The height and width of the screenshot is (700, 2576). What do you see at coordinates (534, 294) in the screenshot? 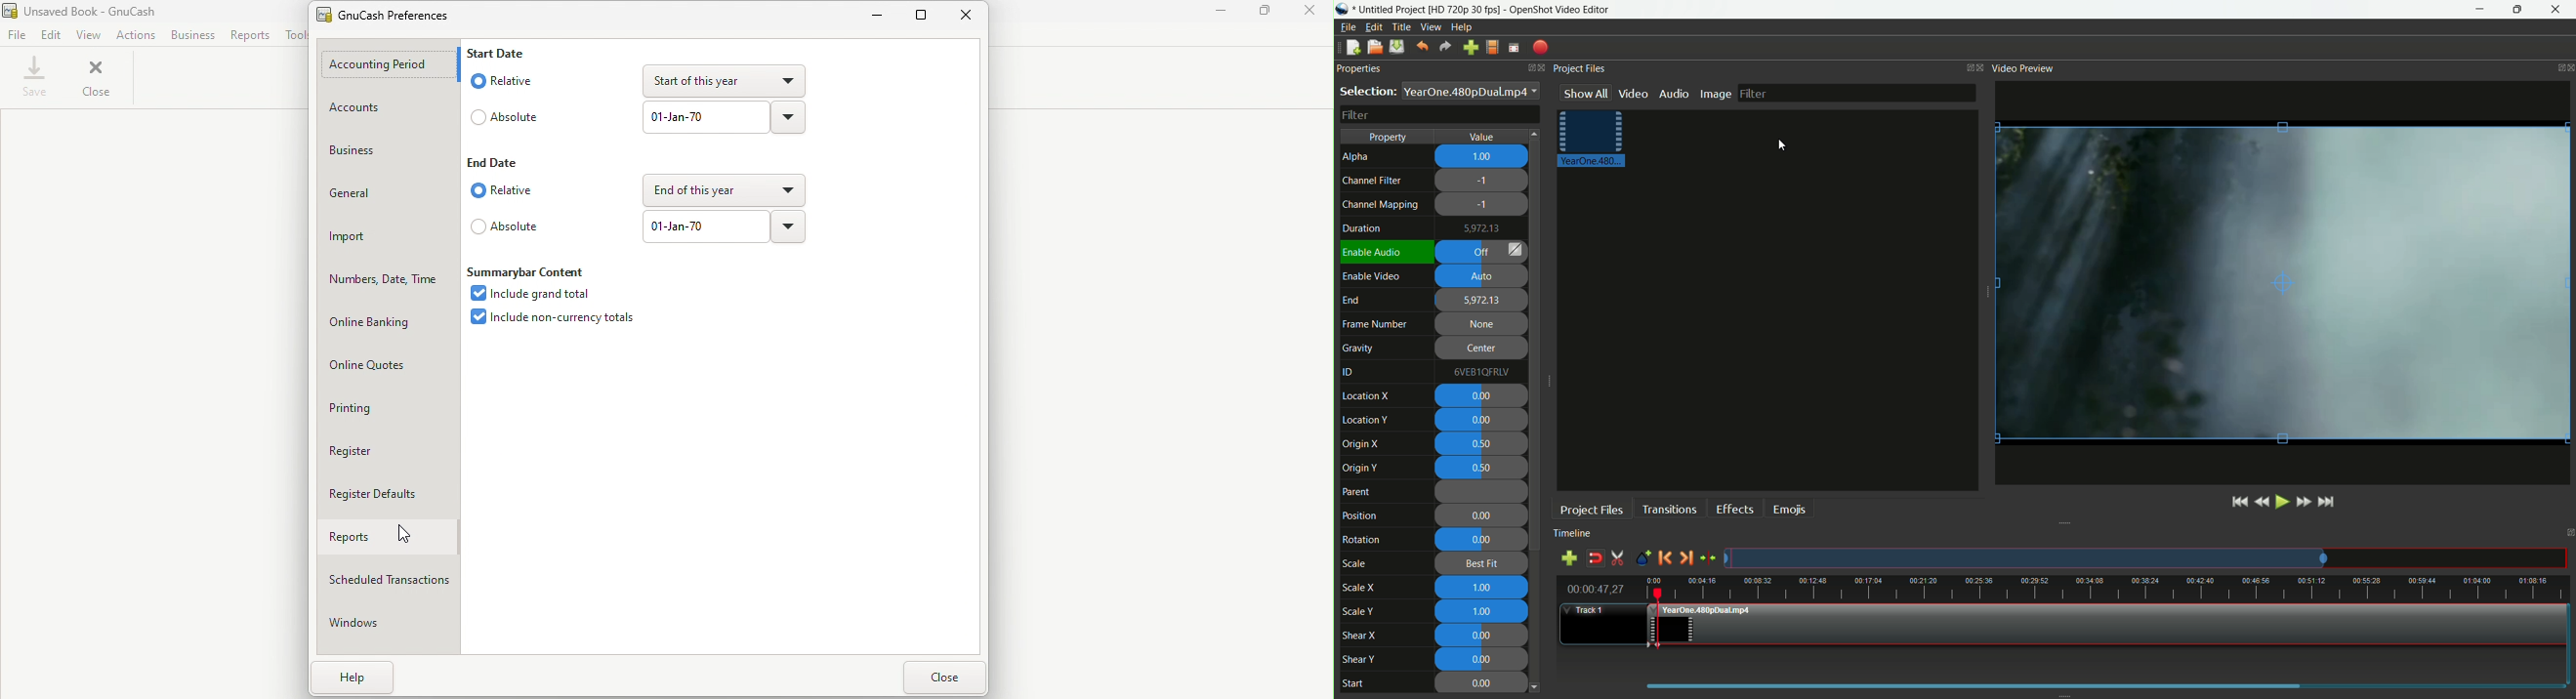
I see `Include grand total` at bounding box center [534, 294].